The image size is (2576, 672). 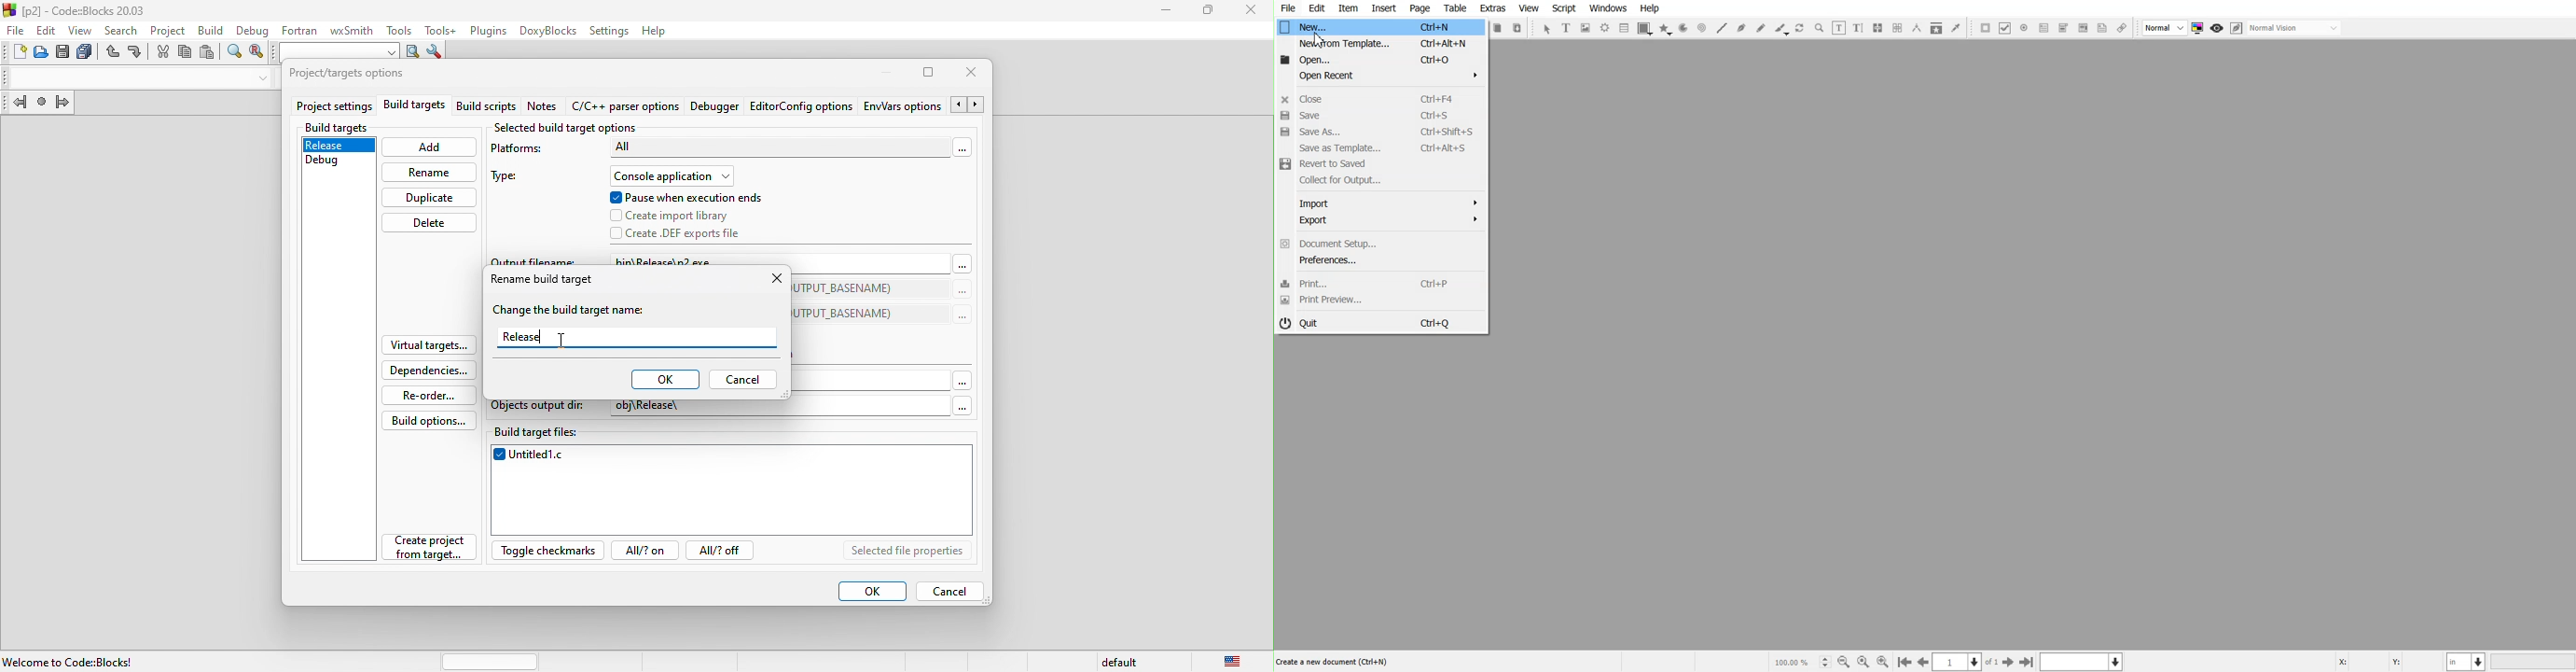 What do you see at coordinates (436, 421) in the screenshot?
I see `build options` at bounding box center [436, 421].